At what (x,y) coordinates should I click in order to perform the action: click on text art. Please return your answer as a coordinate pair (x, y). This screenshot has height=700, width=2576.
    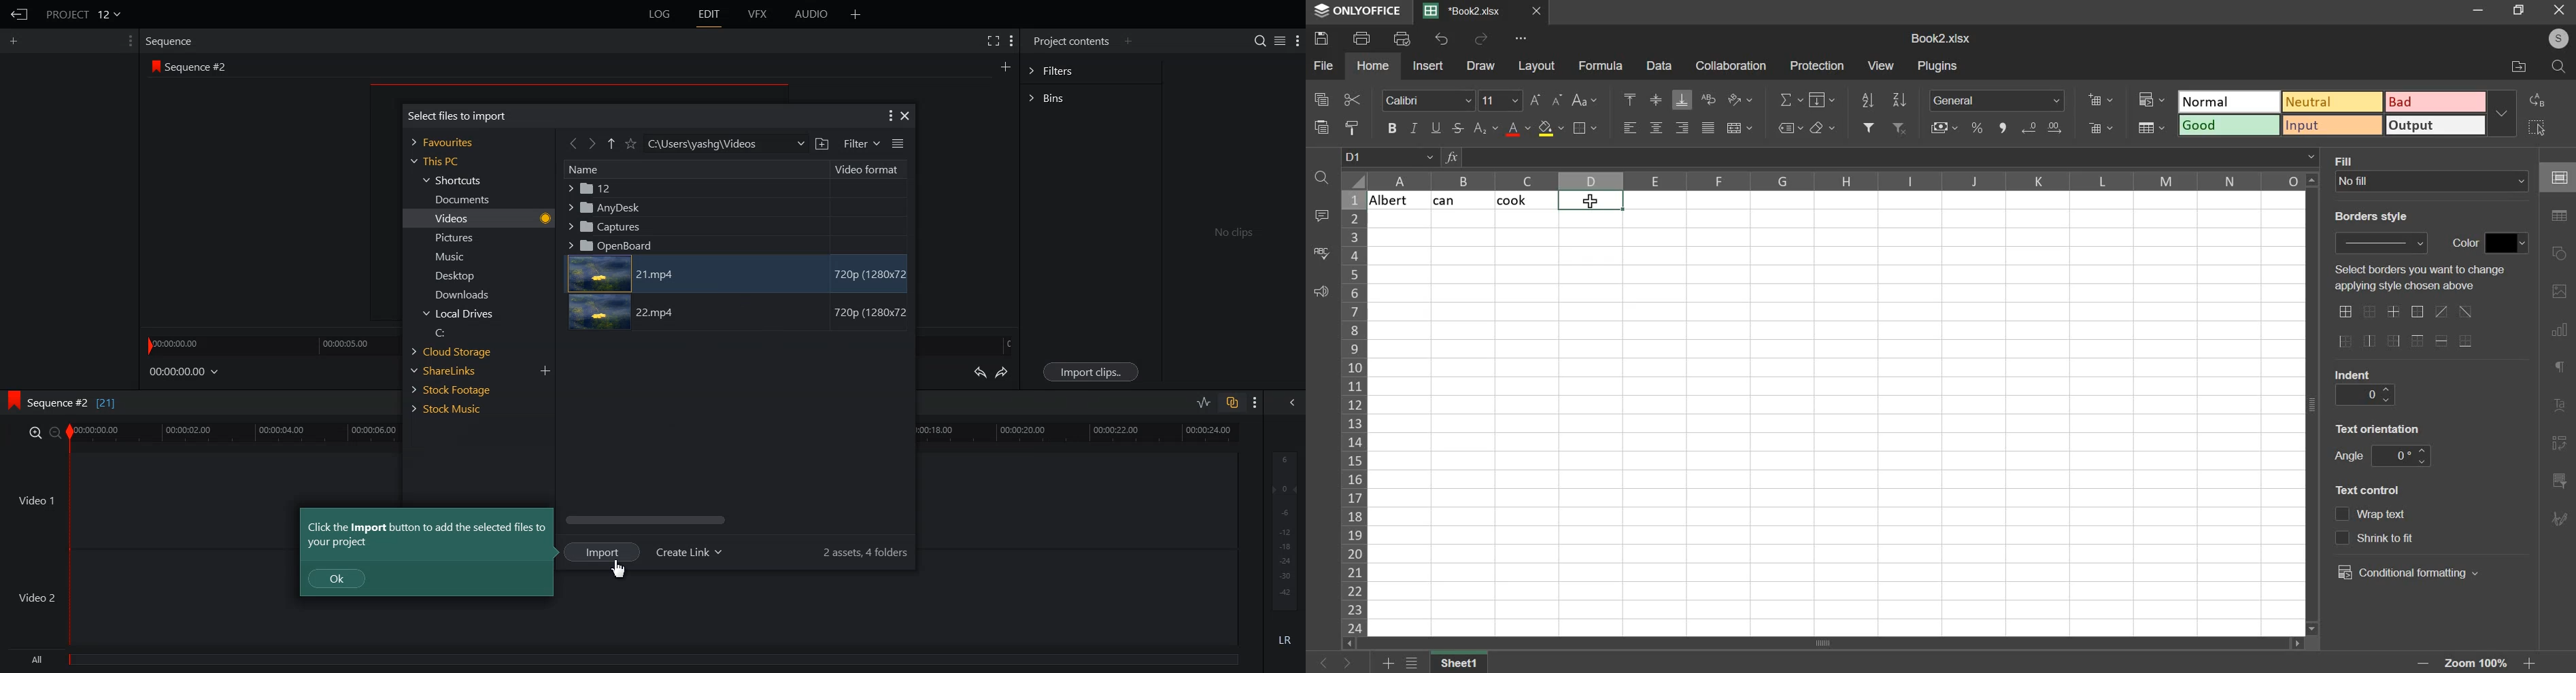
    Looking at the image, I should click on (2560, 409).